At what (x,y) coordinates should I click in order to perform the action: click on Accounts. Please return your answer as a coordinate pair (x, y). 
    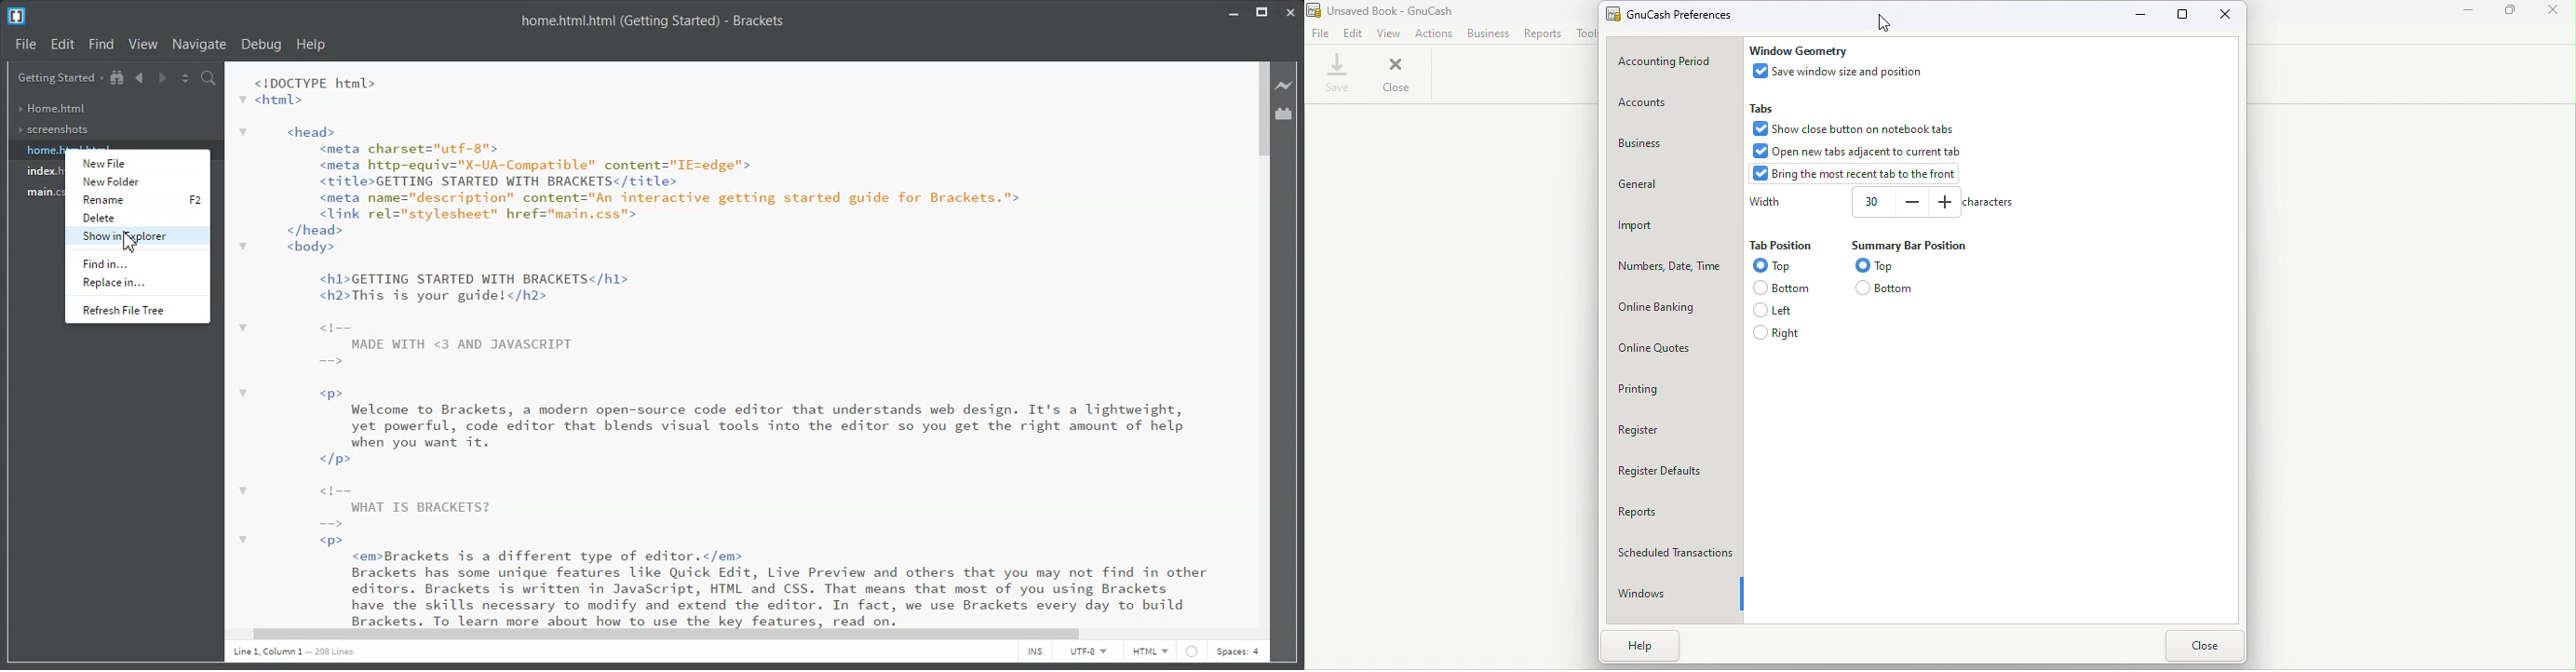
    Looking at the image, I should click on (1674, 105).